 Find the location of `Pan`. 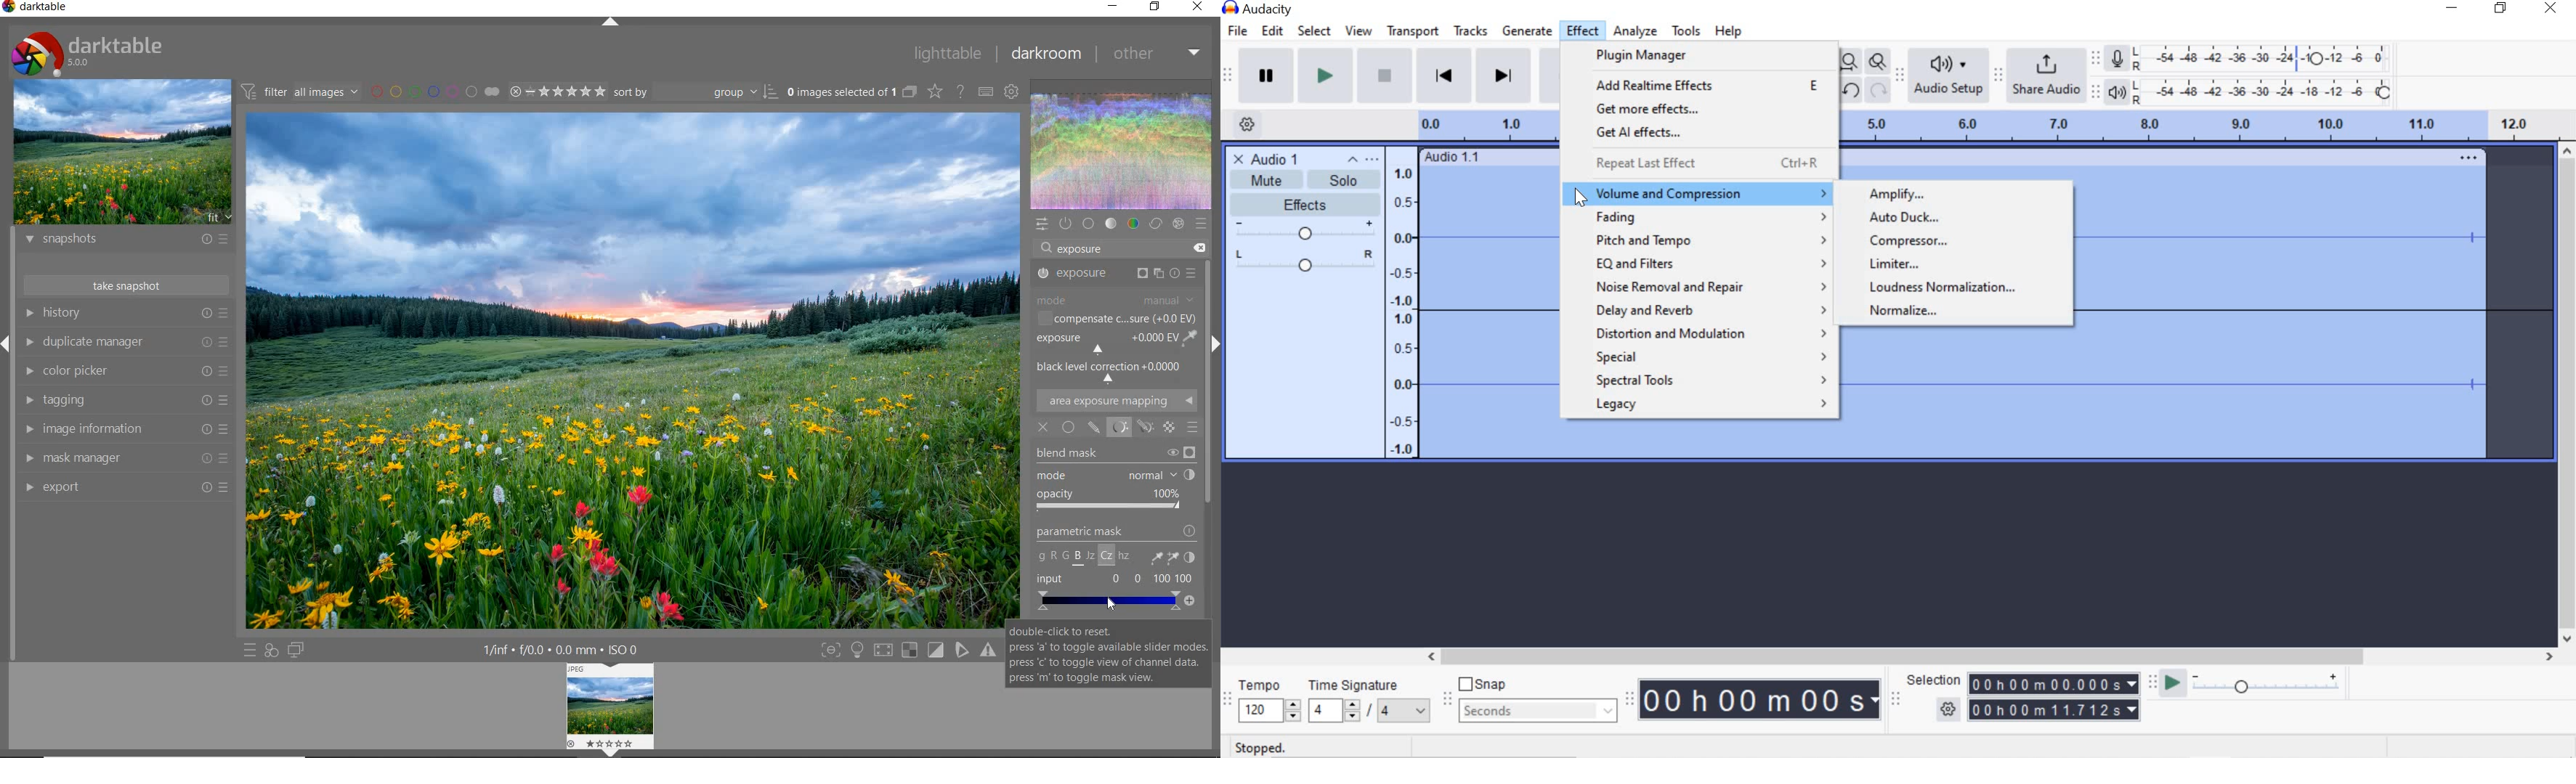

Pan is located at coordinates (1304, 263).